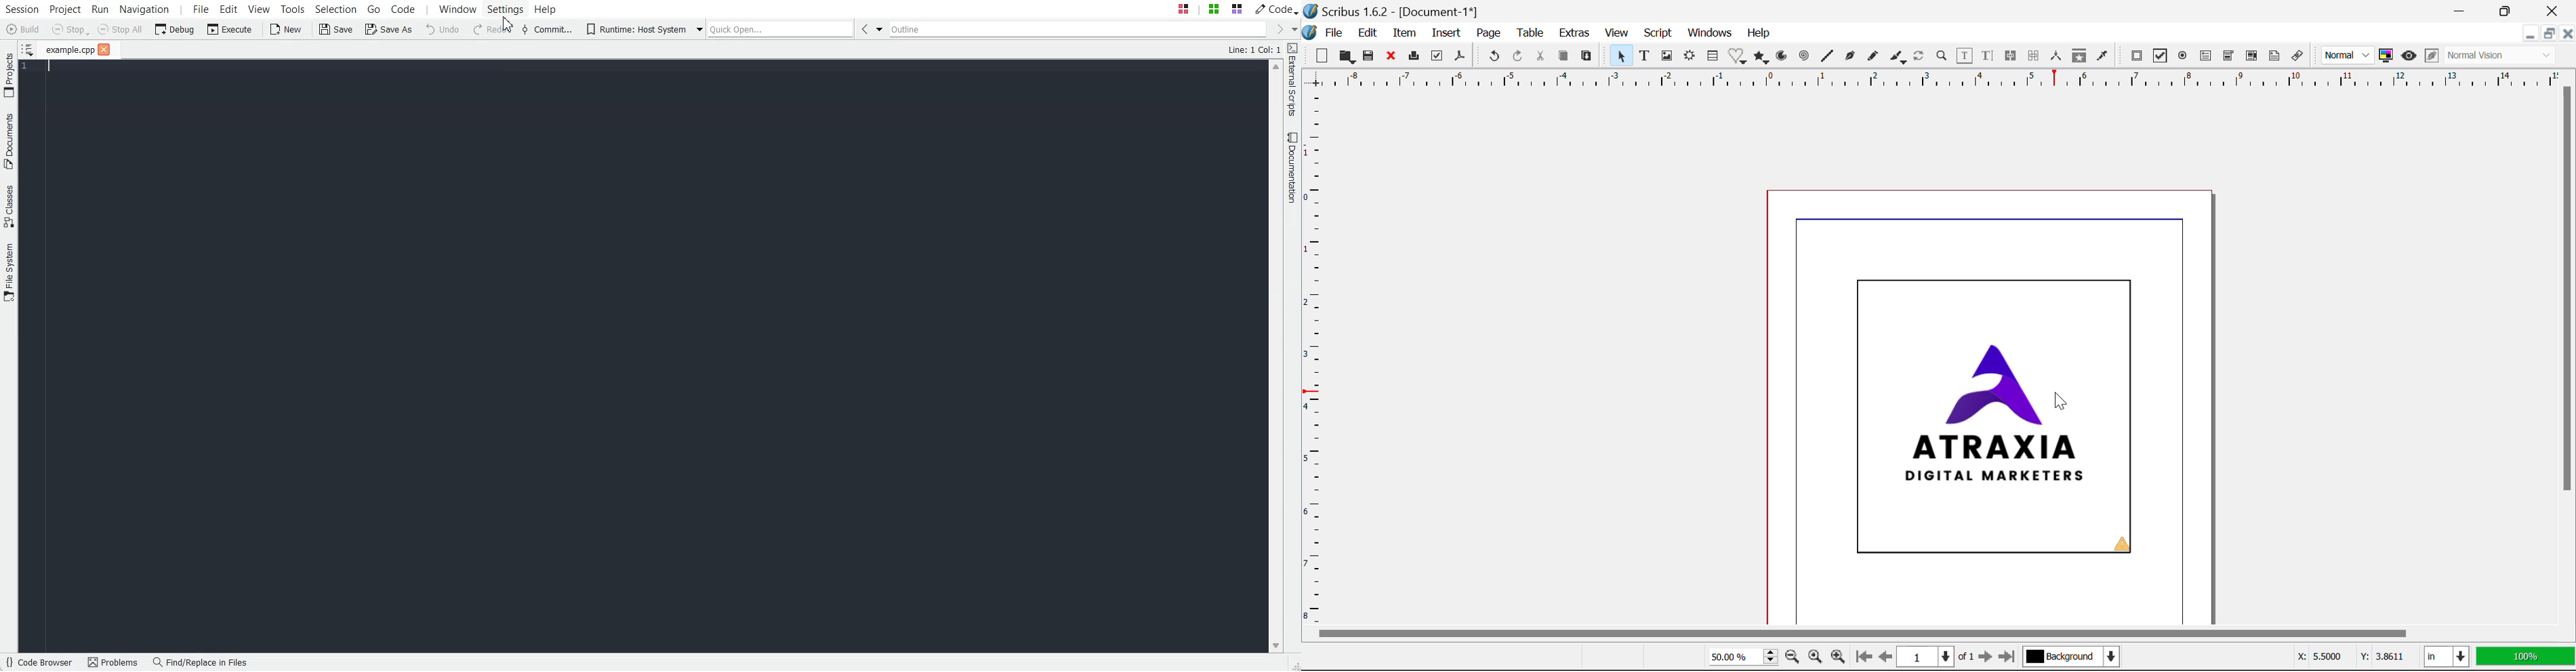 This screenshot has width=2576, height=672. Describe the element at coordinates (1780, 59) in the screenshot. I see `Arcs` at that location.